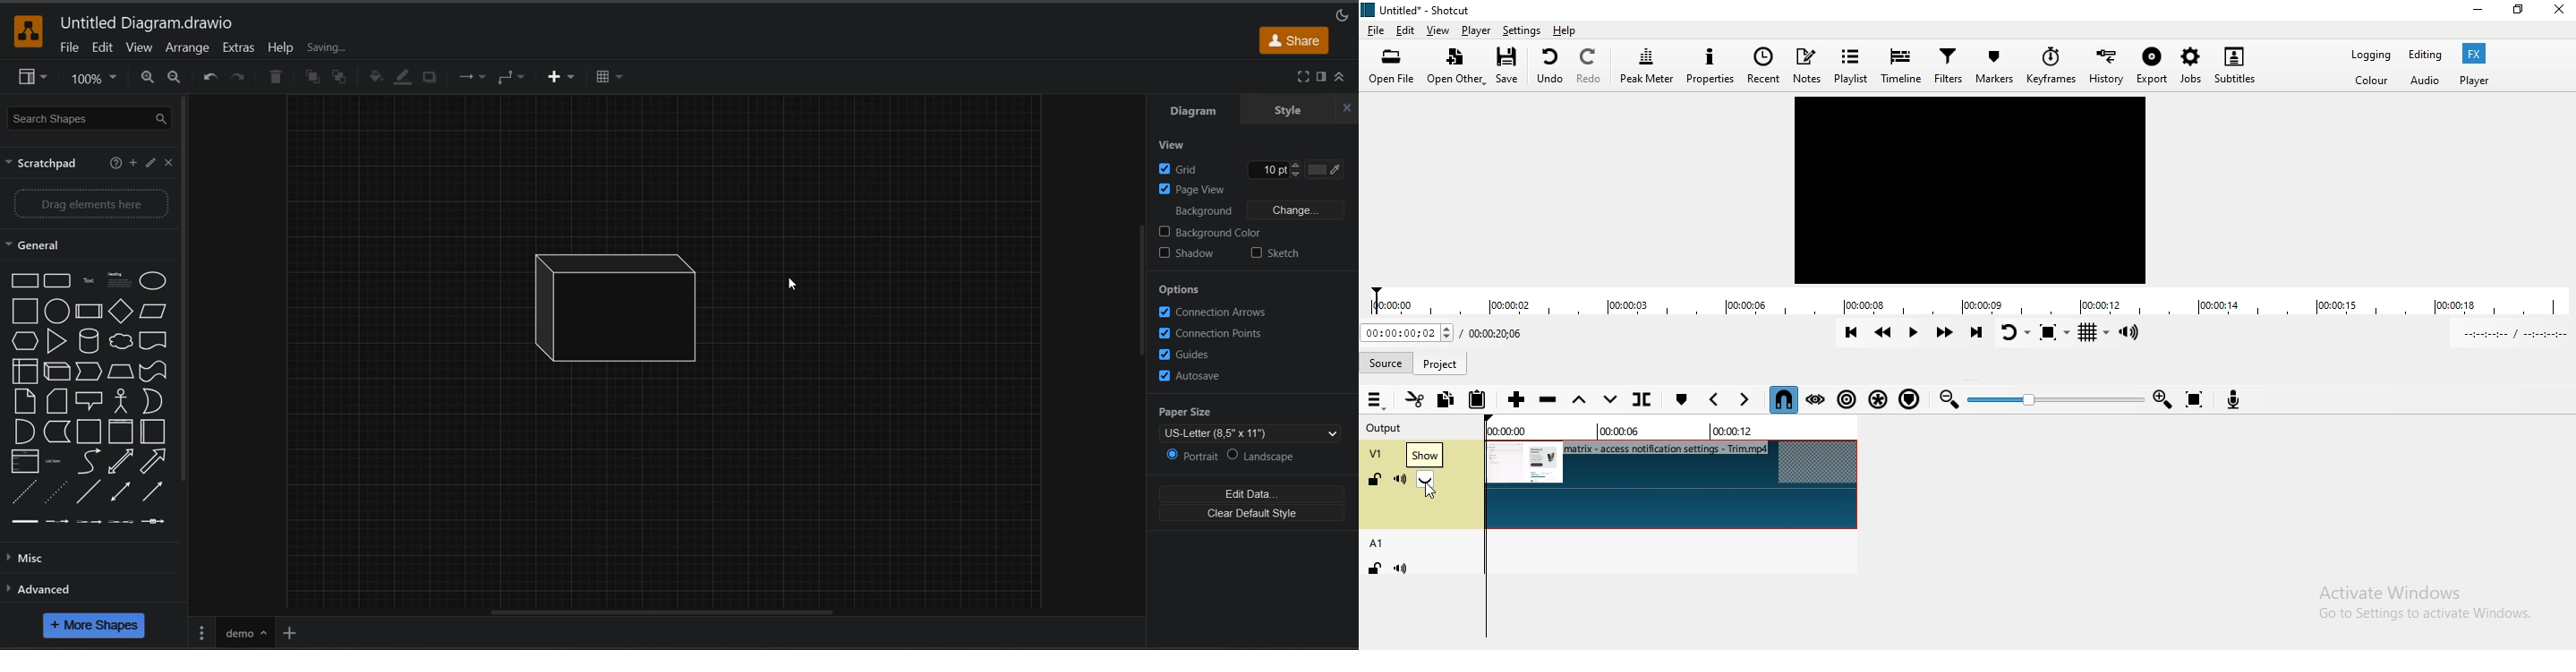 The height and width of the screenshot is (672, 2576). Describe the element at coordinates (1193, 113) in the screenshot. I see `diagram` at that location.